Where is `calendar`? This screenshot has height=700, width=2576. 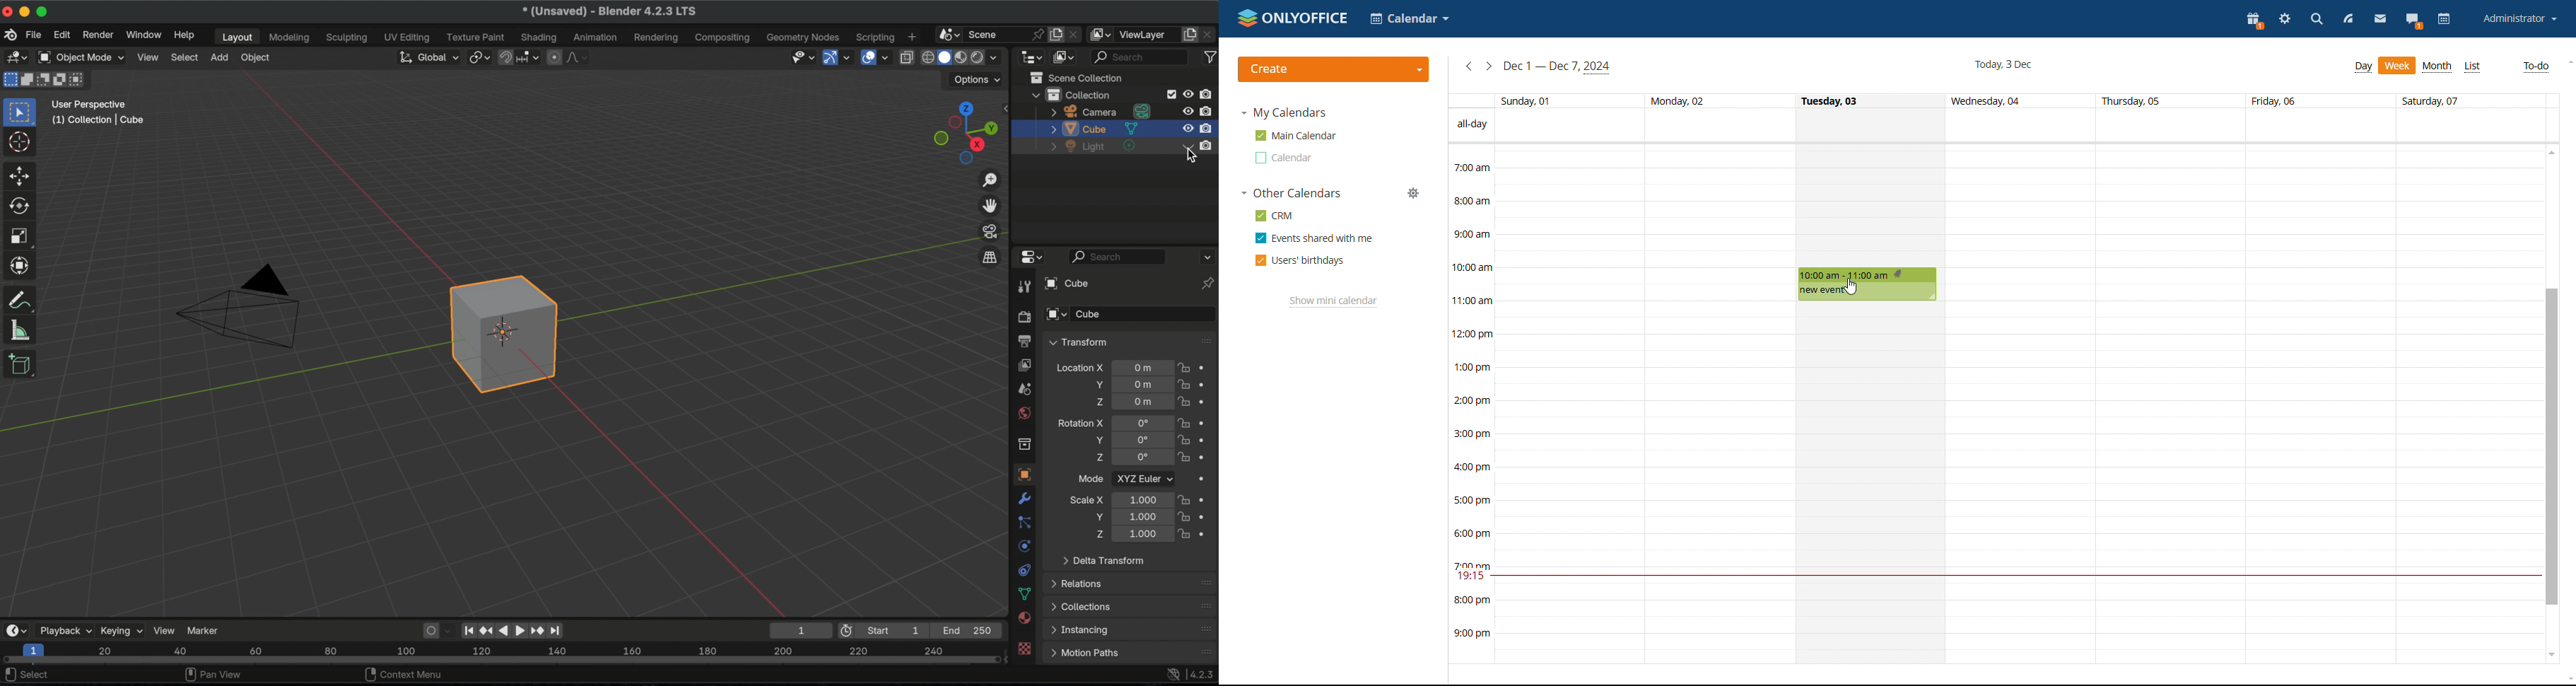 calendar is located at coordinates (2444, 20).